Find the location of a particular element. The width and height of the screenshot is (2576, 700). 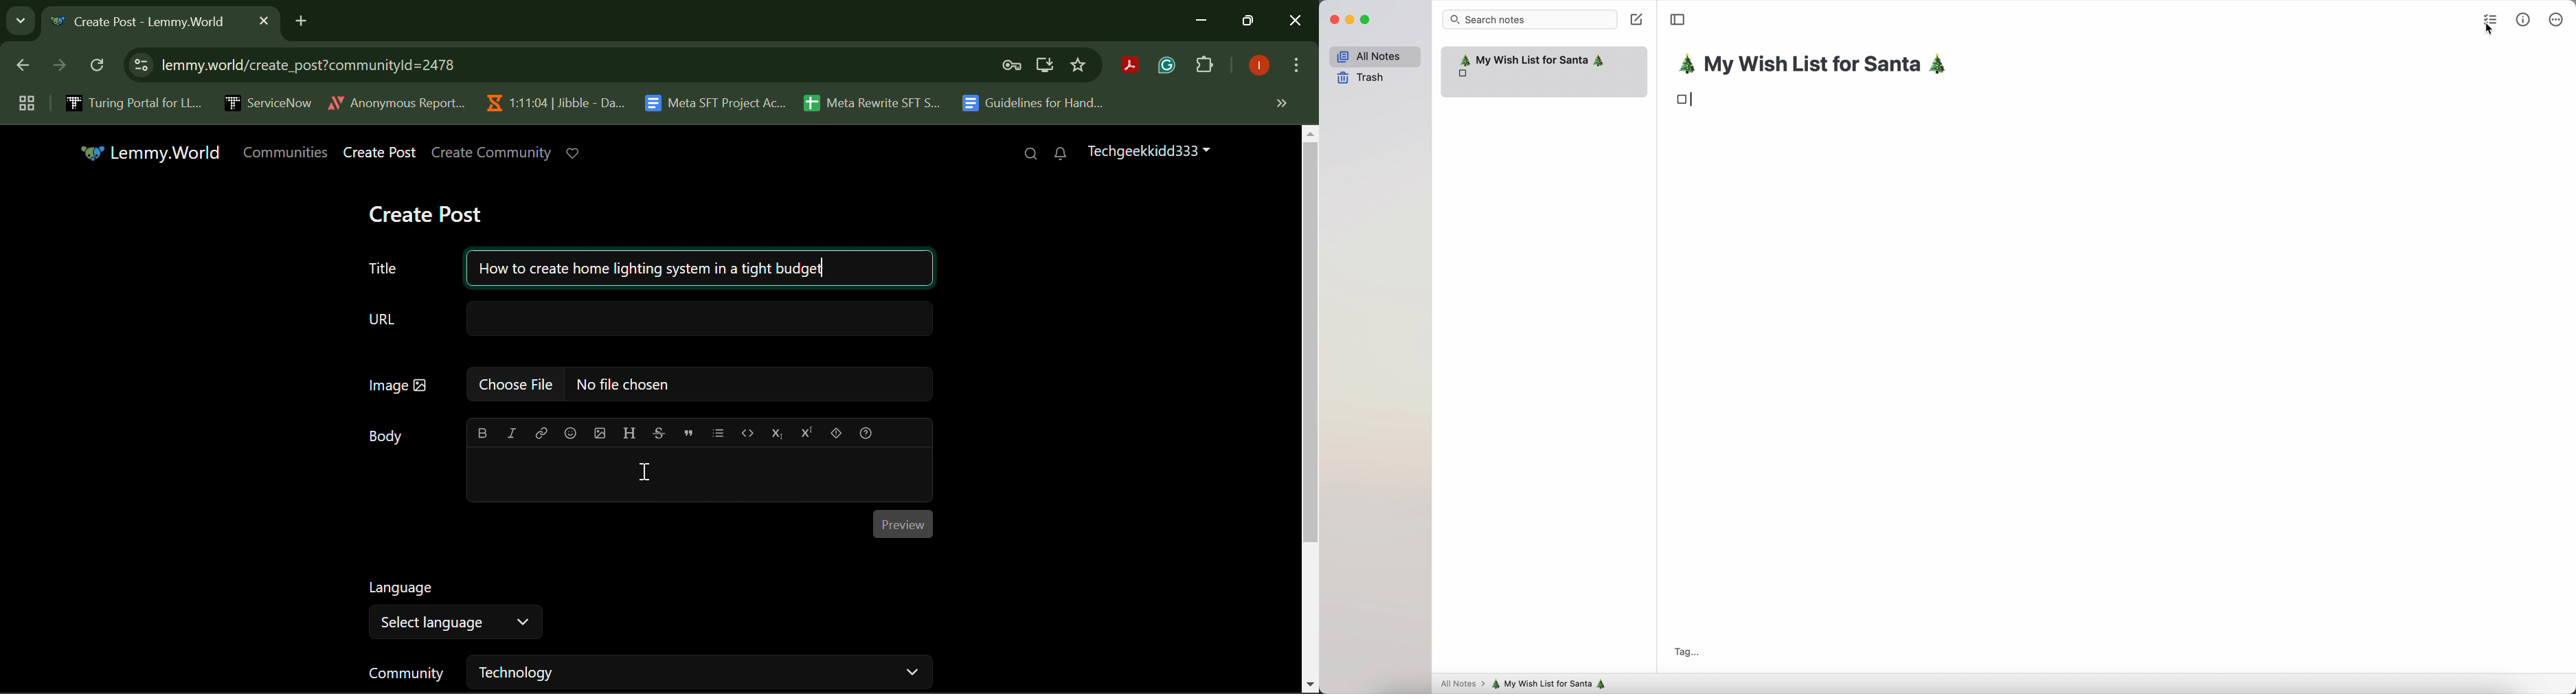

Post Body Text Box  is located at coordinates (697, 476).